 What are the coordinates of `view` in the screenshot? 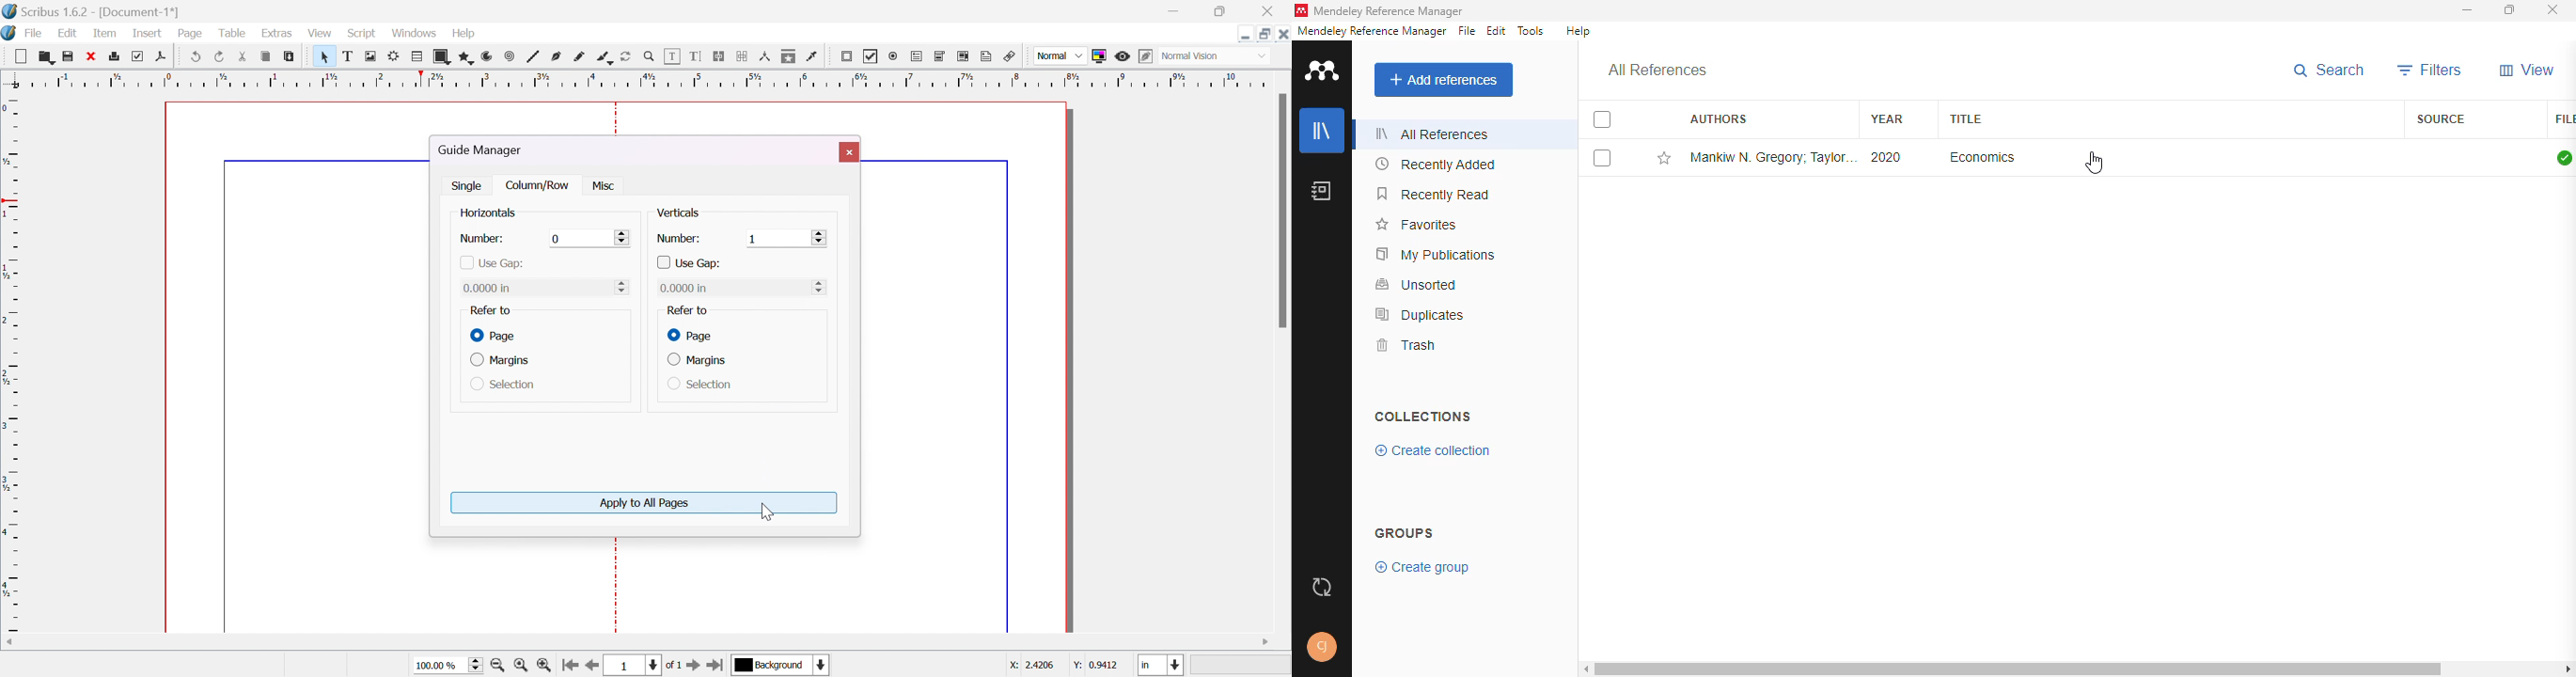 It's located at (320, 33).